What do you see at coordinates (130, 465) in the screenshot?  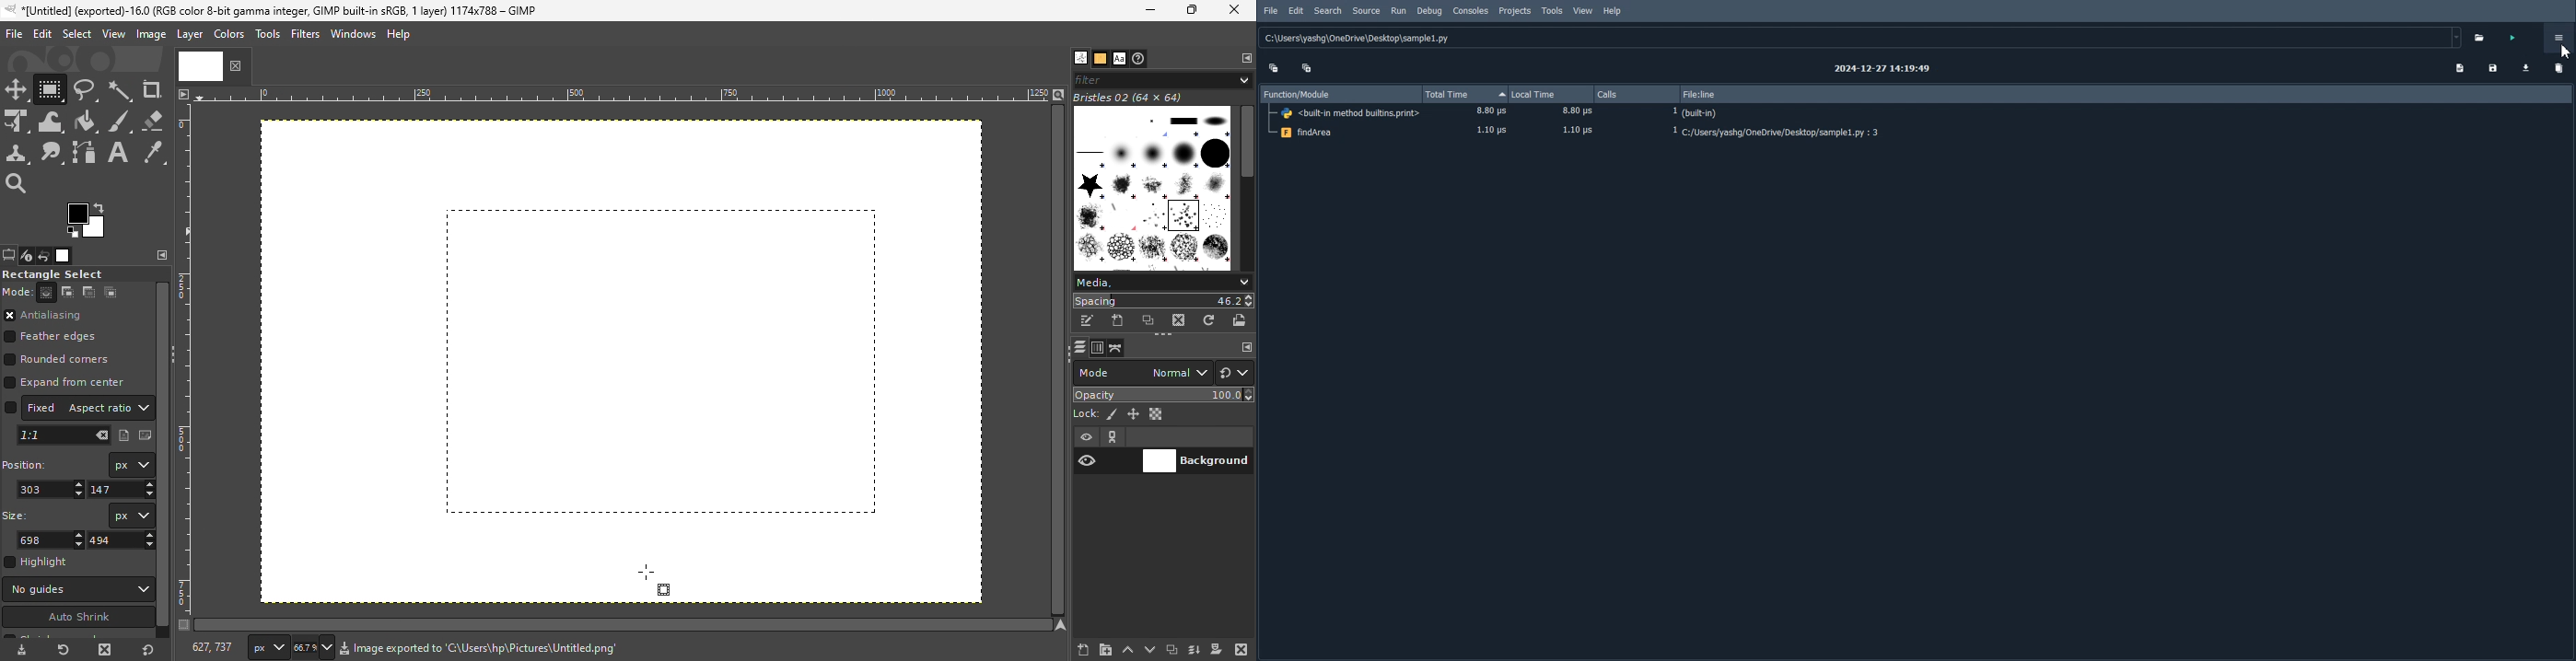 I see `px` at bounding box center [130, 465].